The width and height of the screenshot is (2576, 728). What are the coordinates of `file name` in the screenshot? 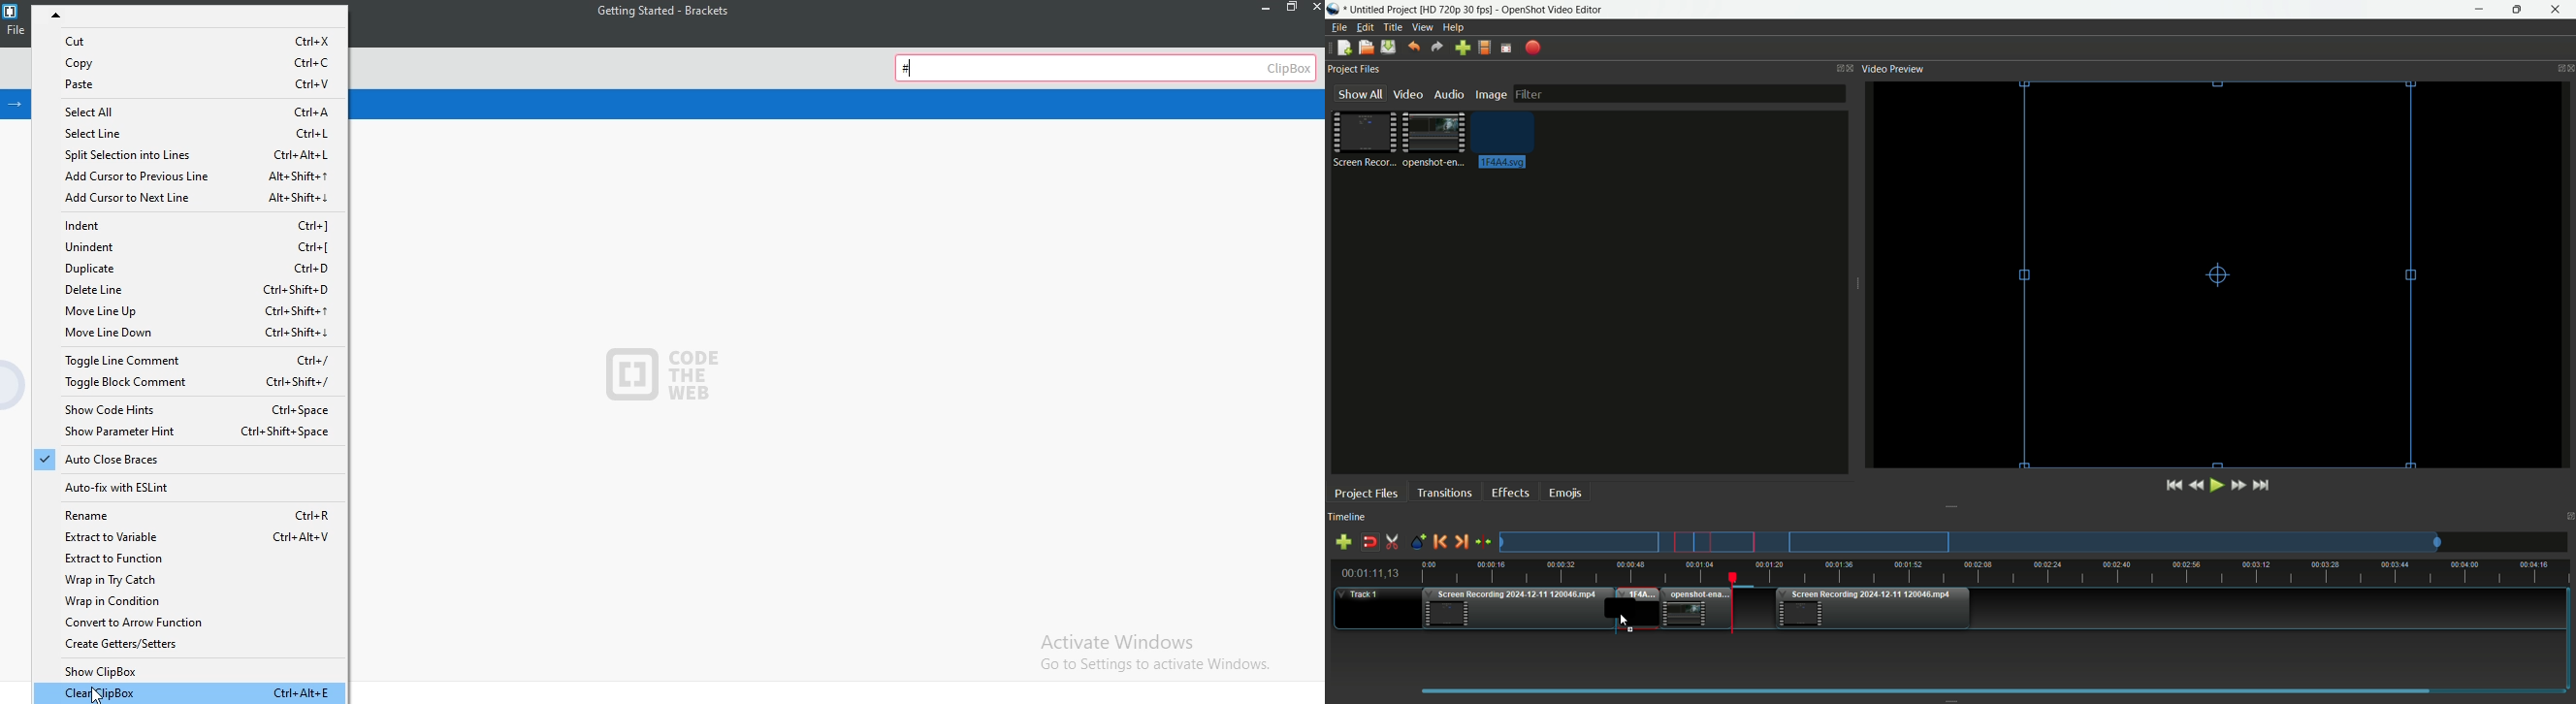 It's located at (658, 12).